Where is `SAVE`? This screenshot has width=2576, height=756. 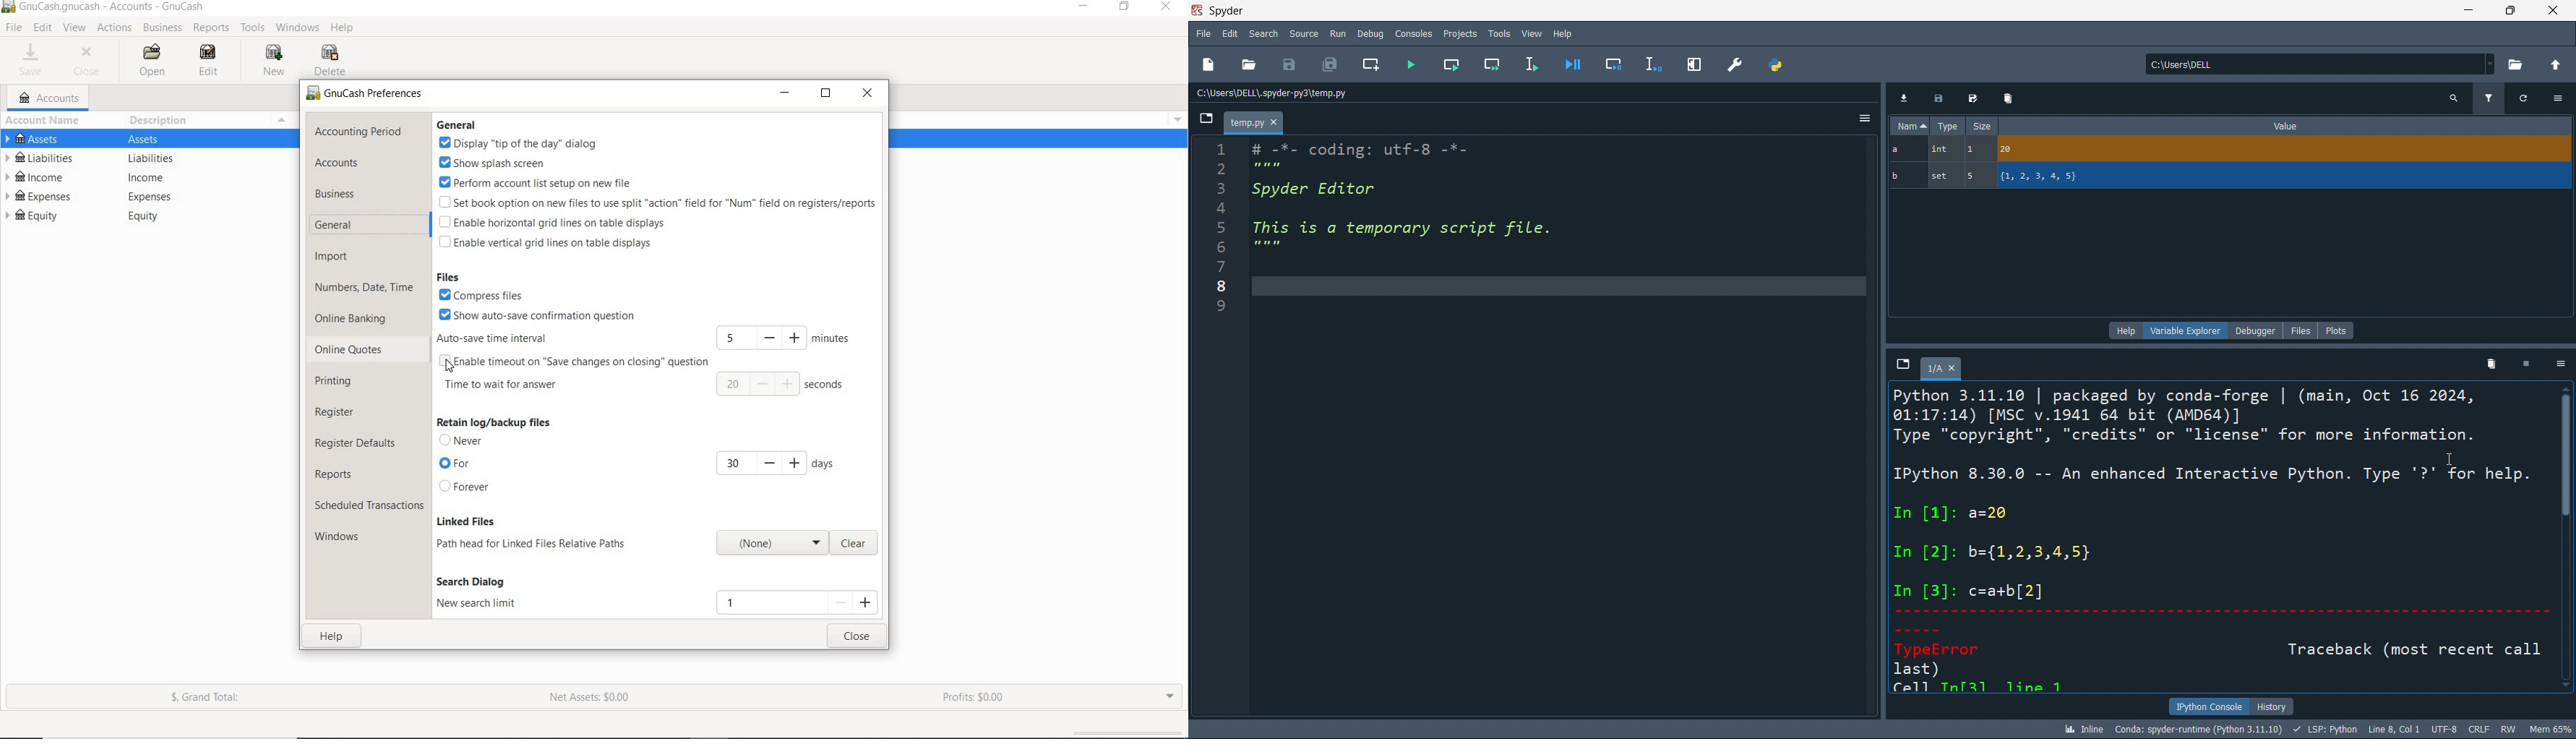
SAVE is located at coordinates (35, 59).